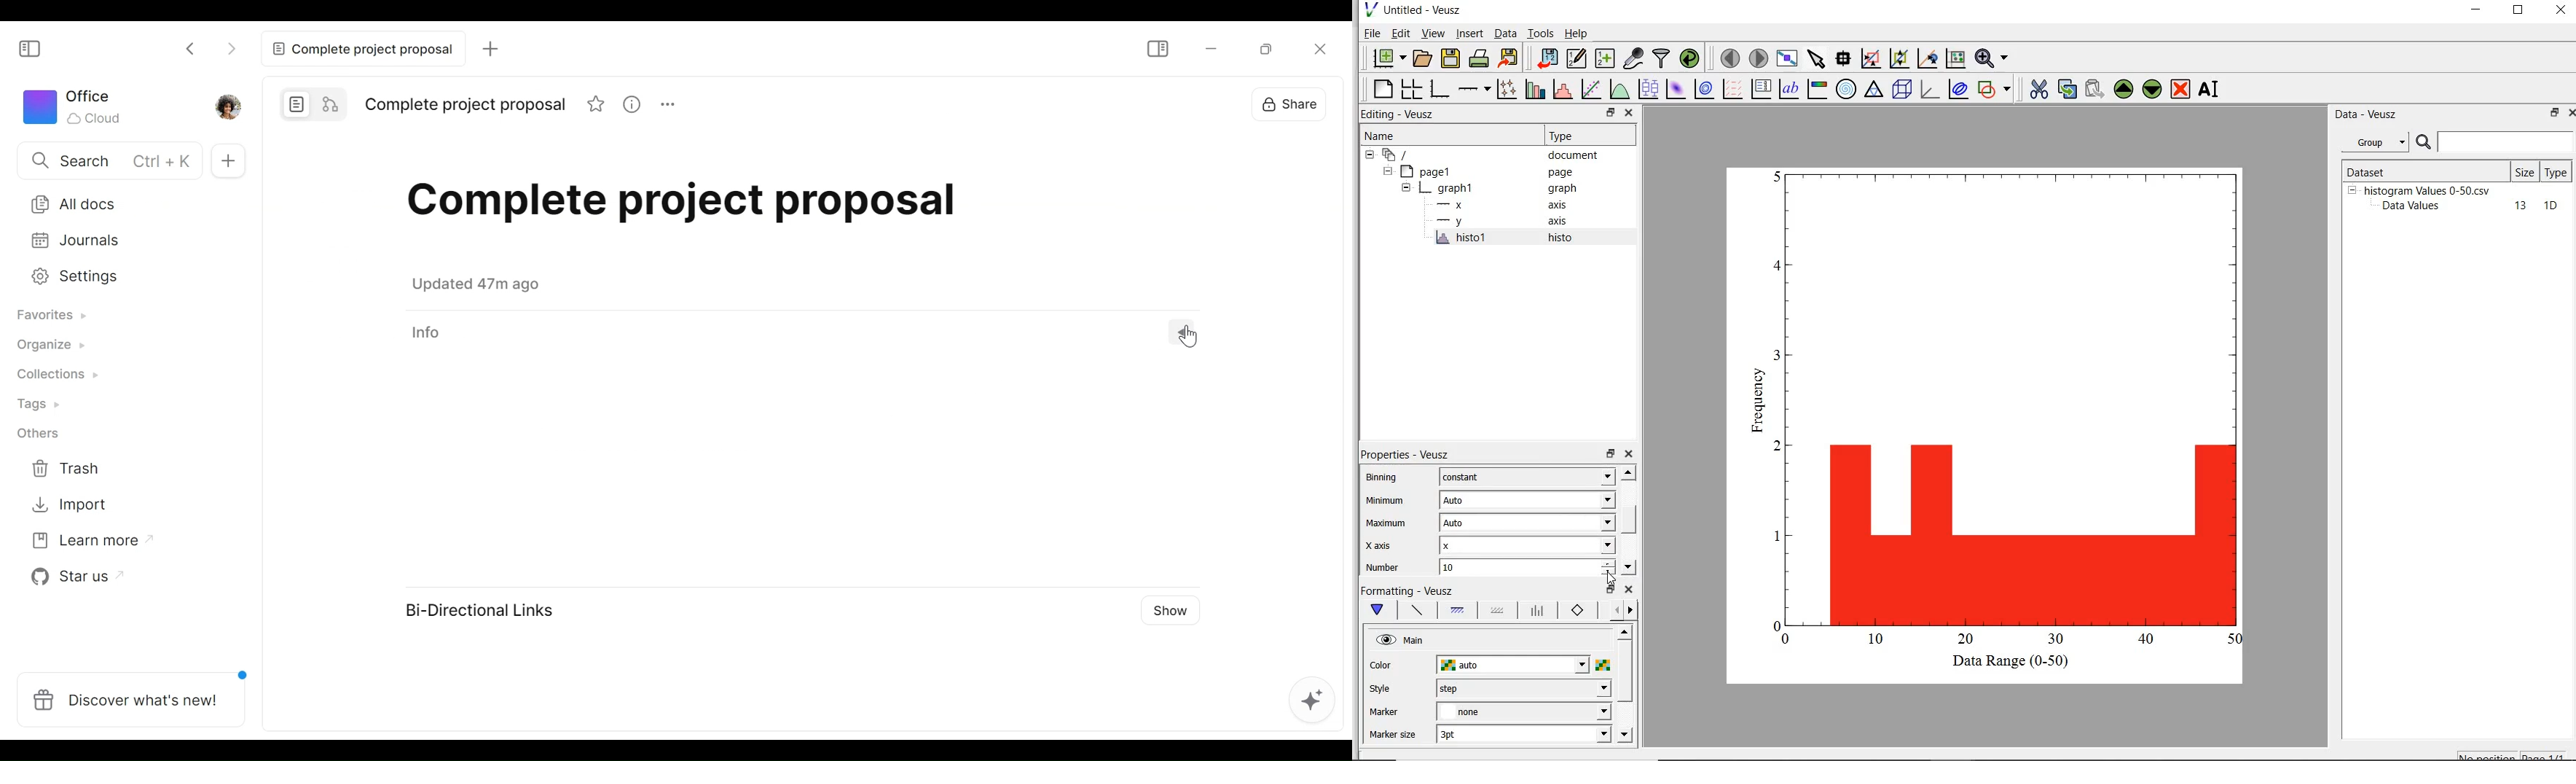 This screenshot has width=2576, height=784. I want to click on Organize, so click(54, 347).